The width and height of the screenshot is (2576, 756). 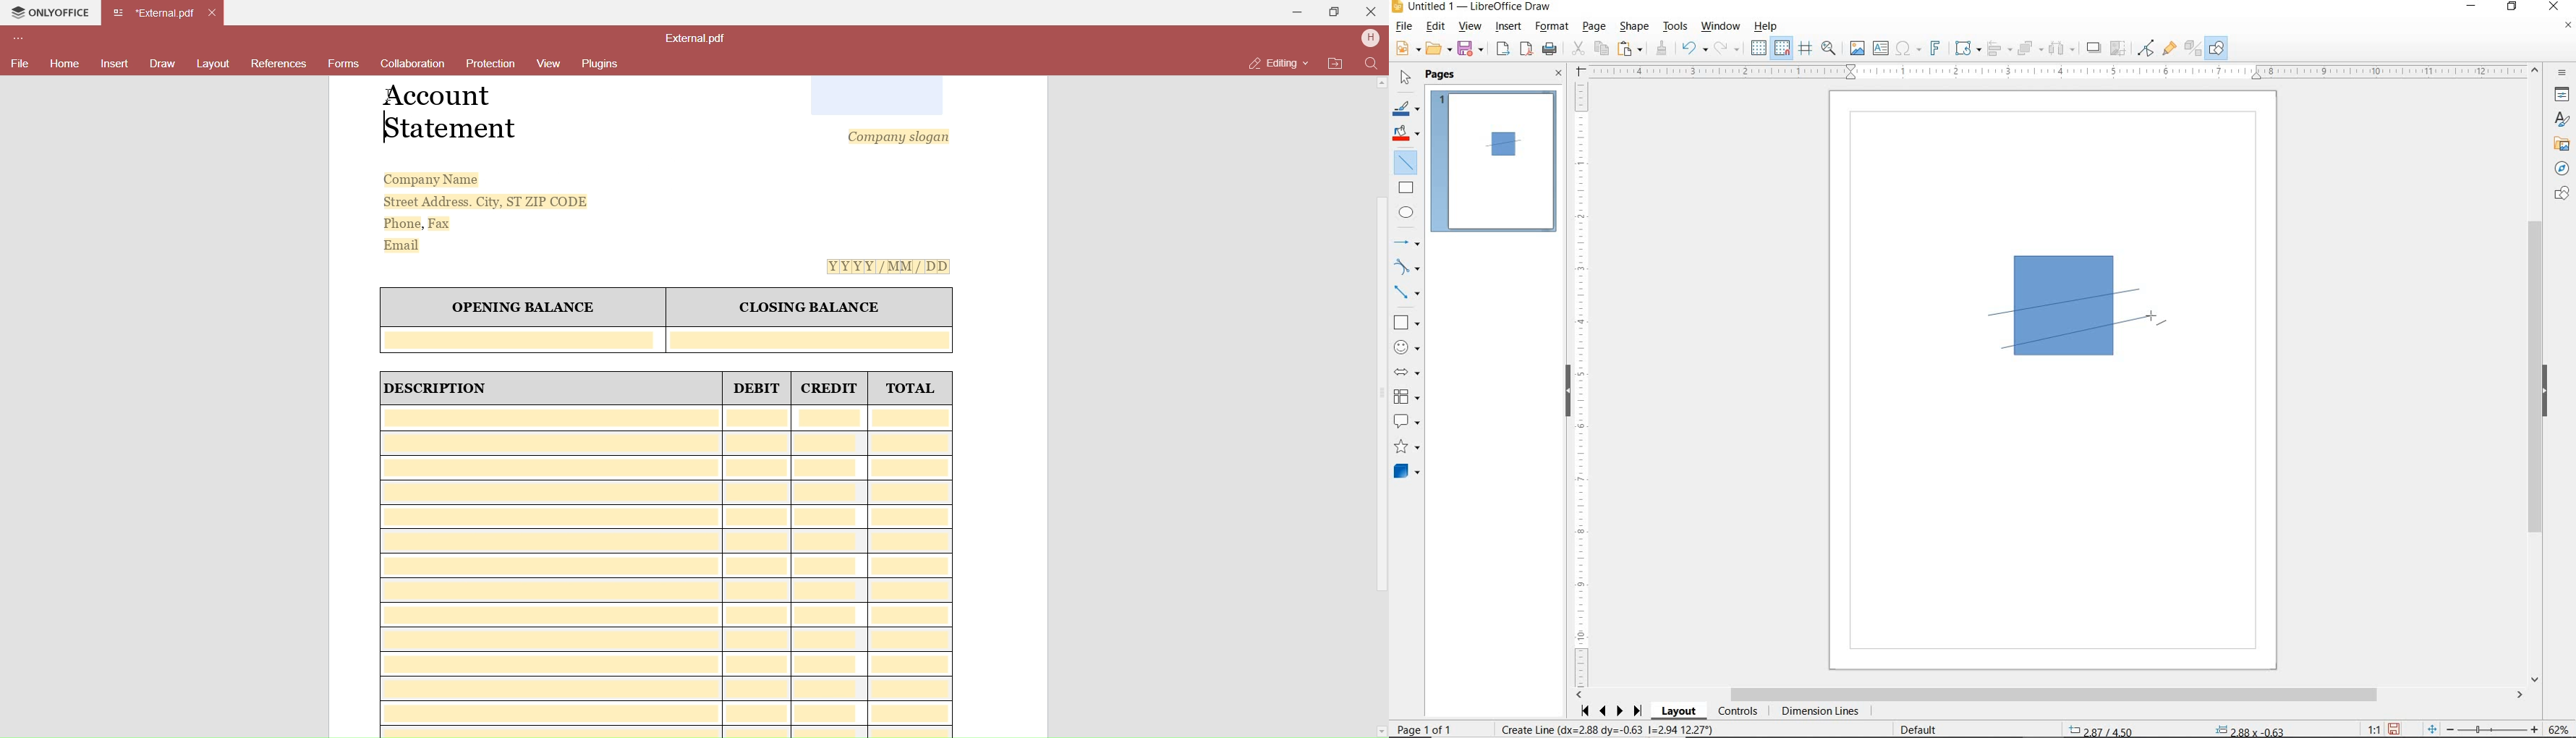 I want to click on [Y[Y[Y[Y[/MM/ DD], so click(x=891, y=267).